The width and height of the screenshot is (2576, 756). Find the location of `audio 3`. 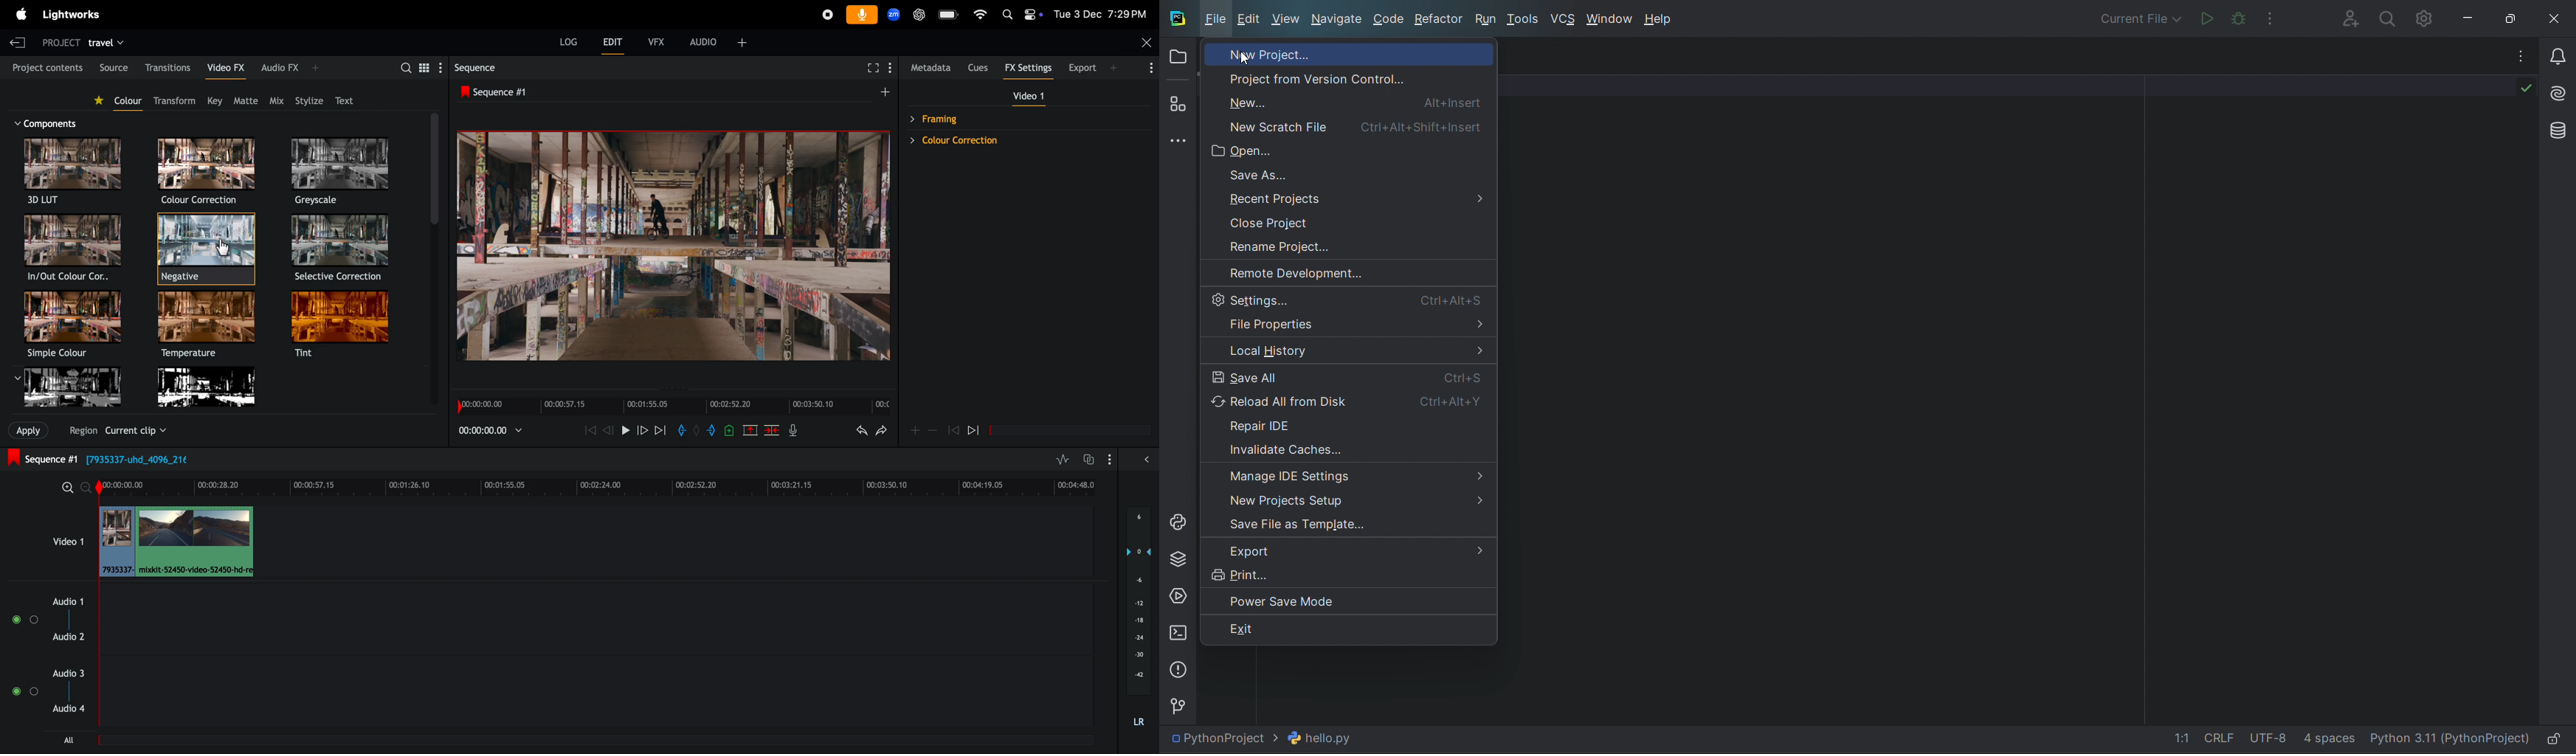

audio 3 is located at coordinates (71, 673).